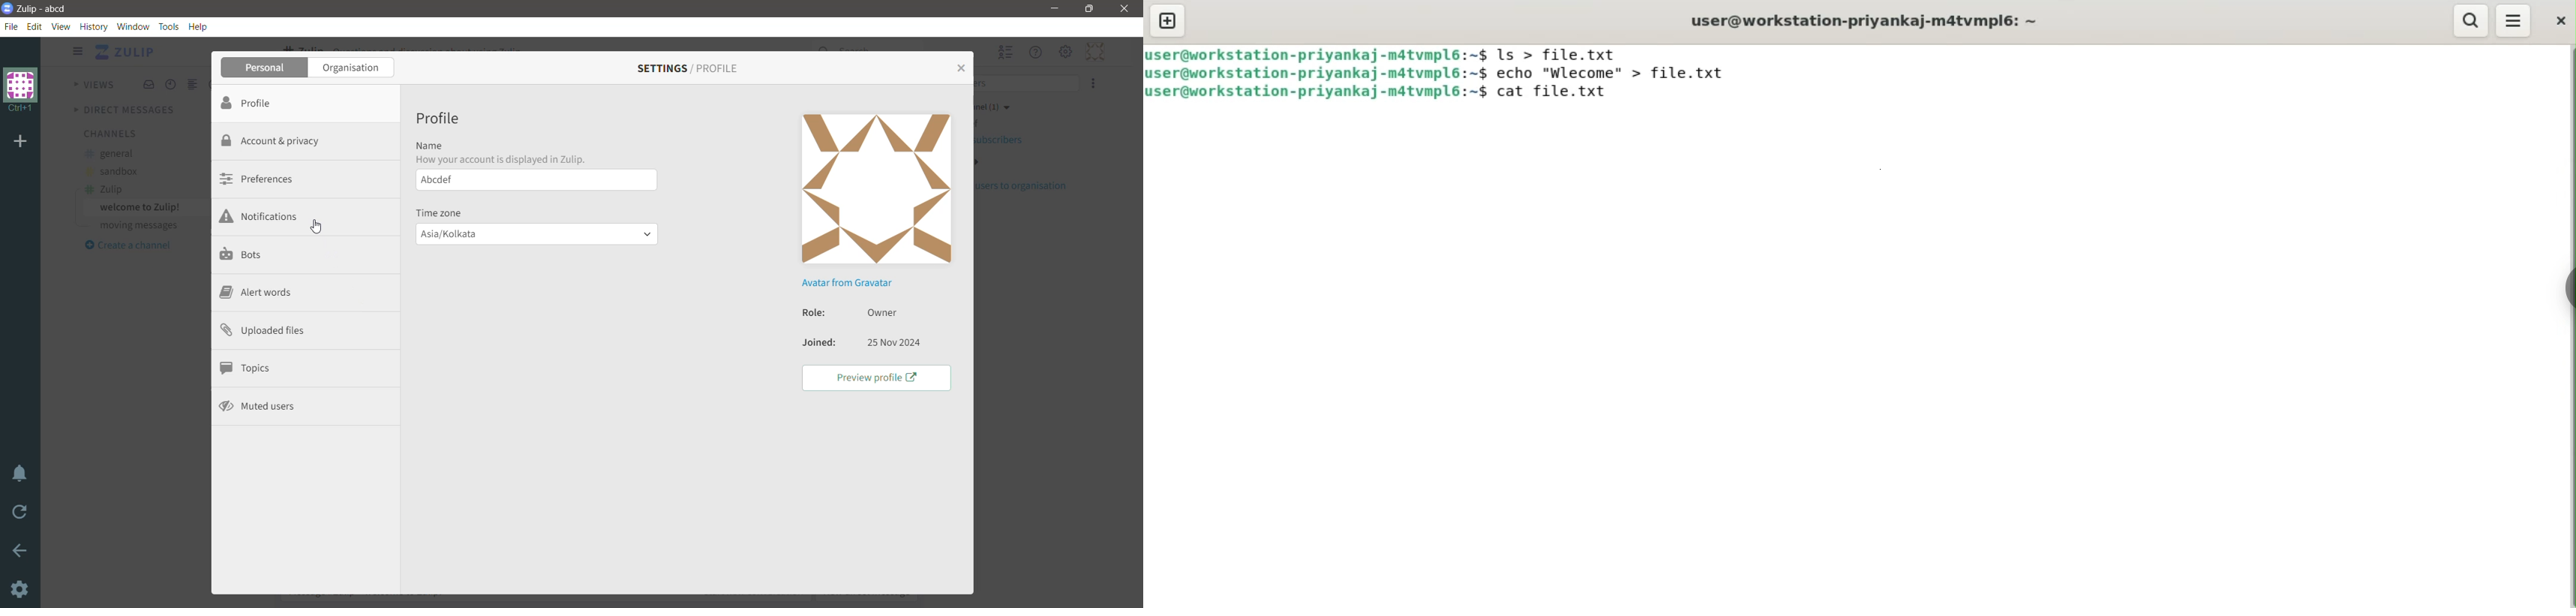  I want to click on Joined, so click(818, 345).